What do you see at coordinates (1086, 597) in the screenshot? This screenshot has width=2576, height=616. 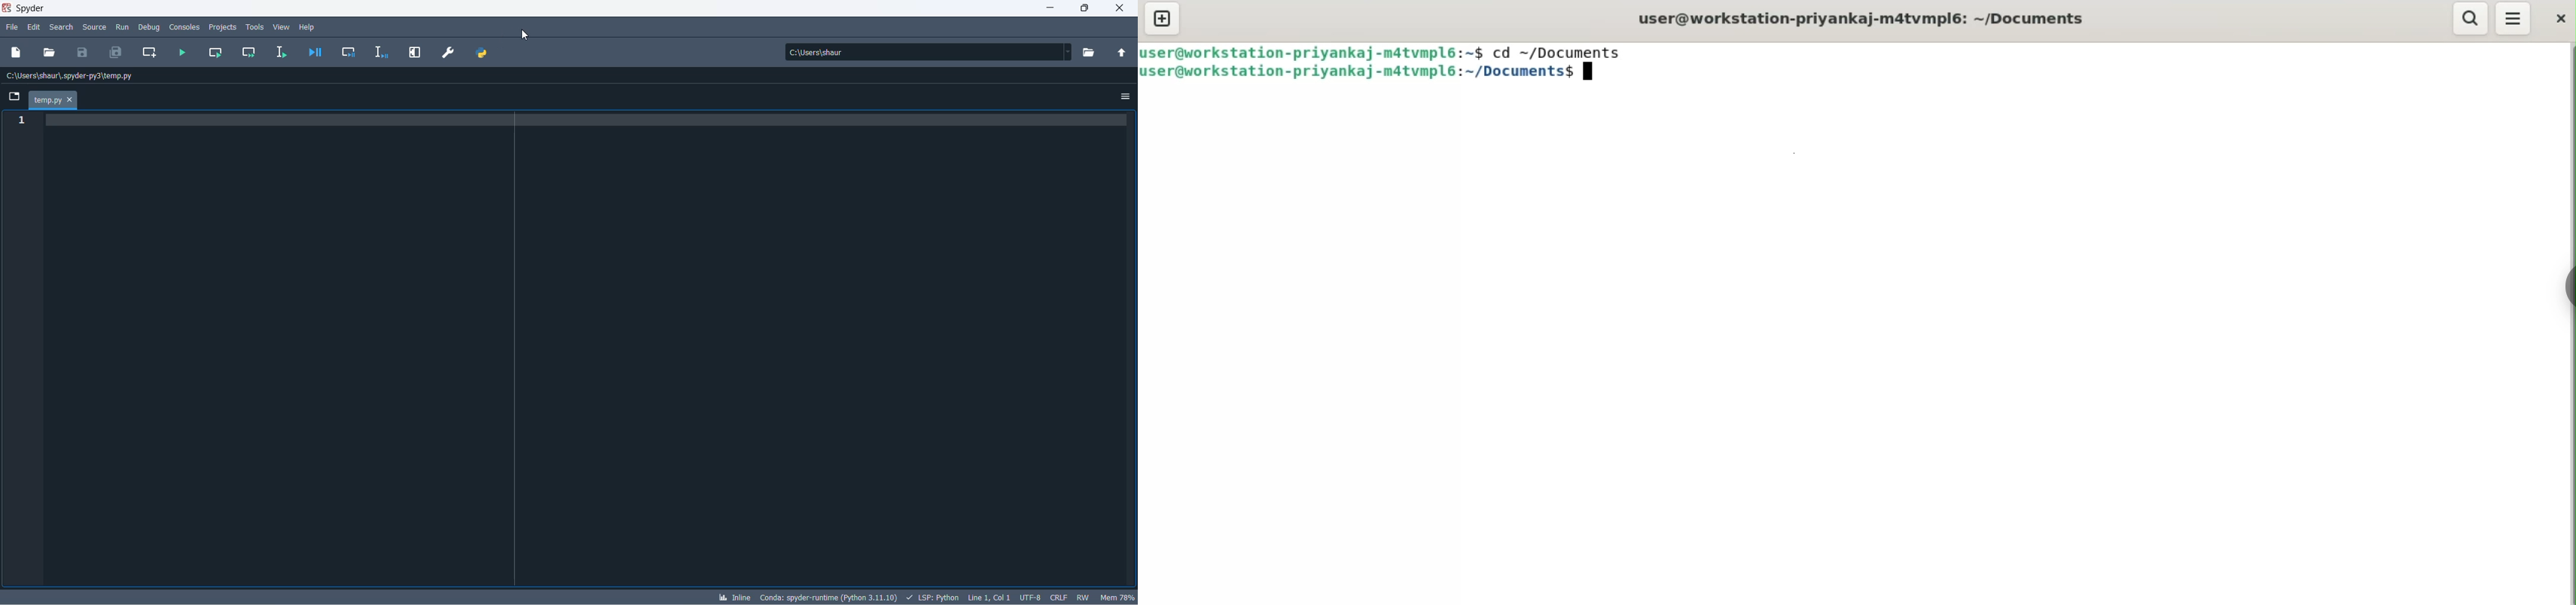 I see `file control` at bounding box center [1086, 597].